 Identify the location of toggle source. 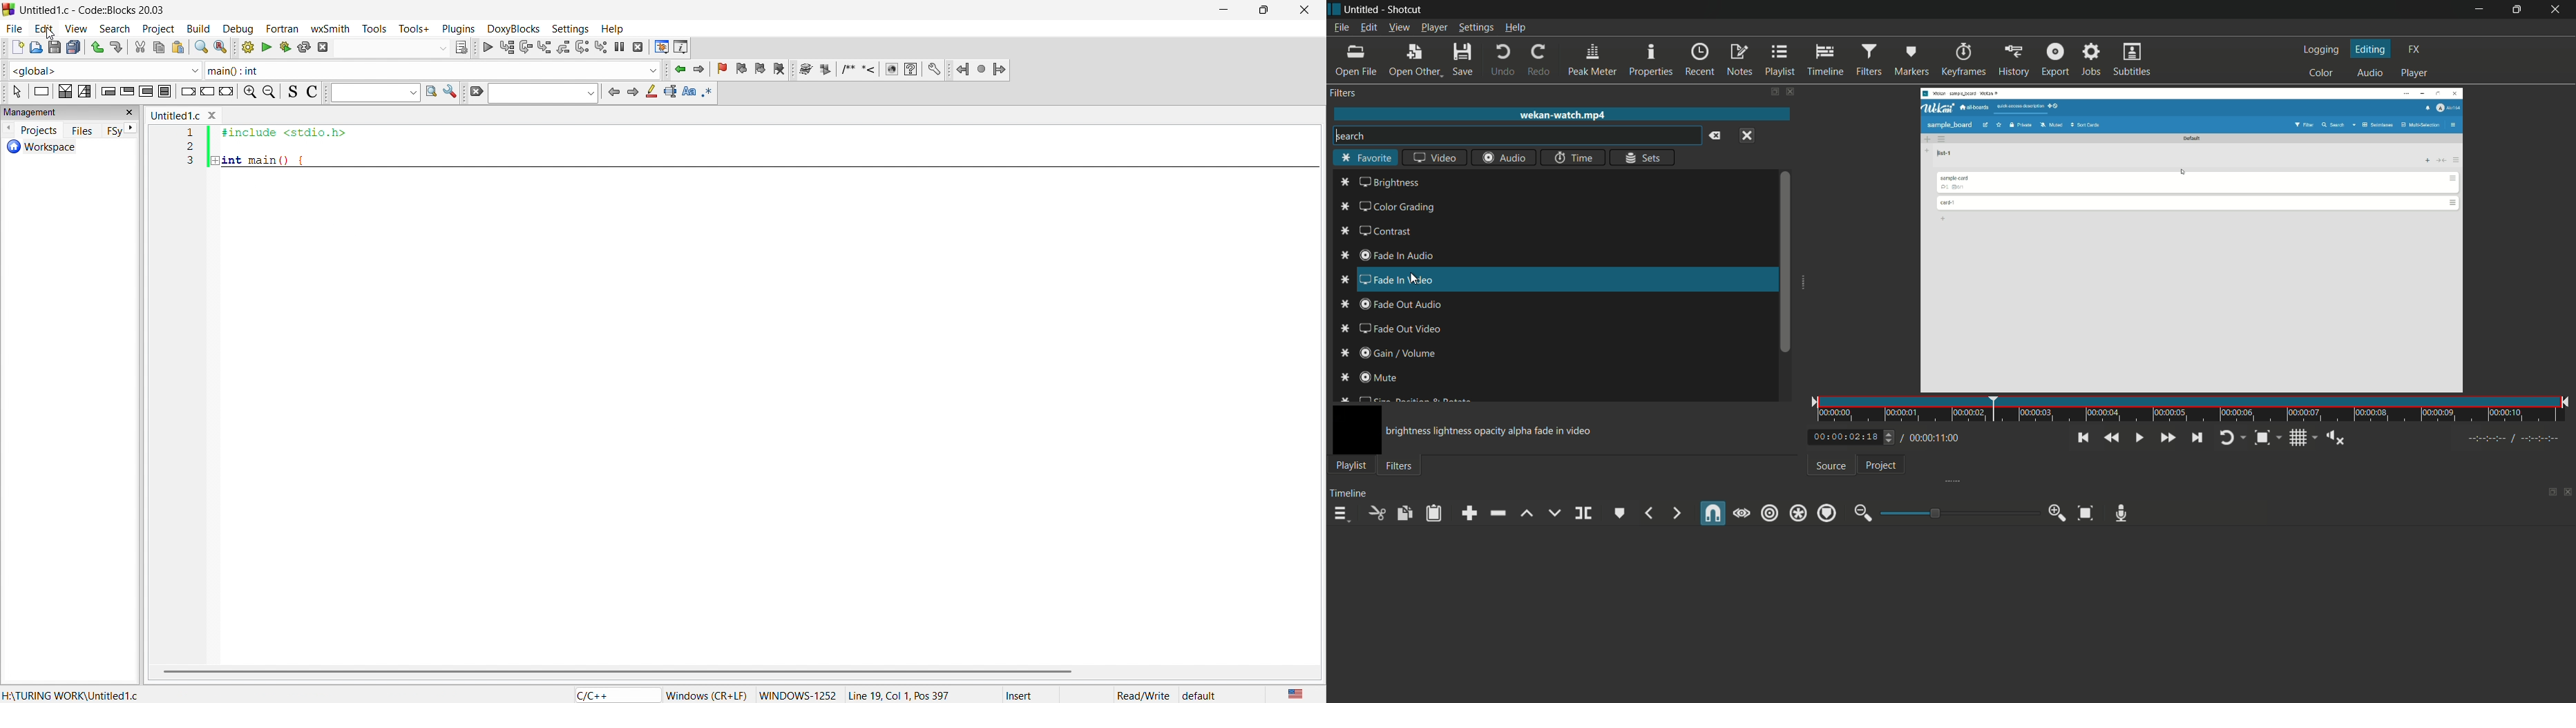
(289, 93).